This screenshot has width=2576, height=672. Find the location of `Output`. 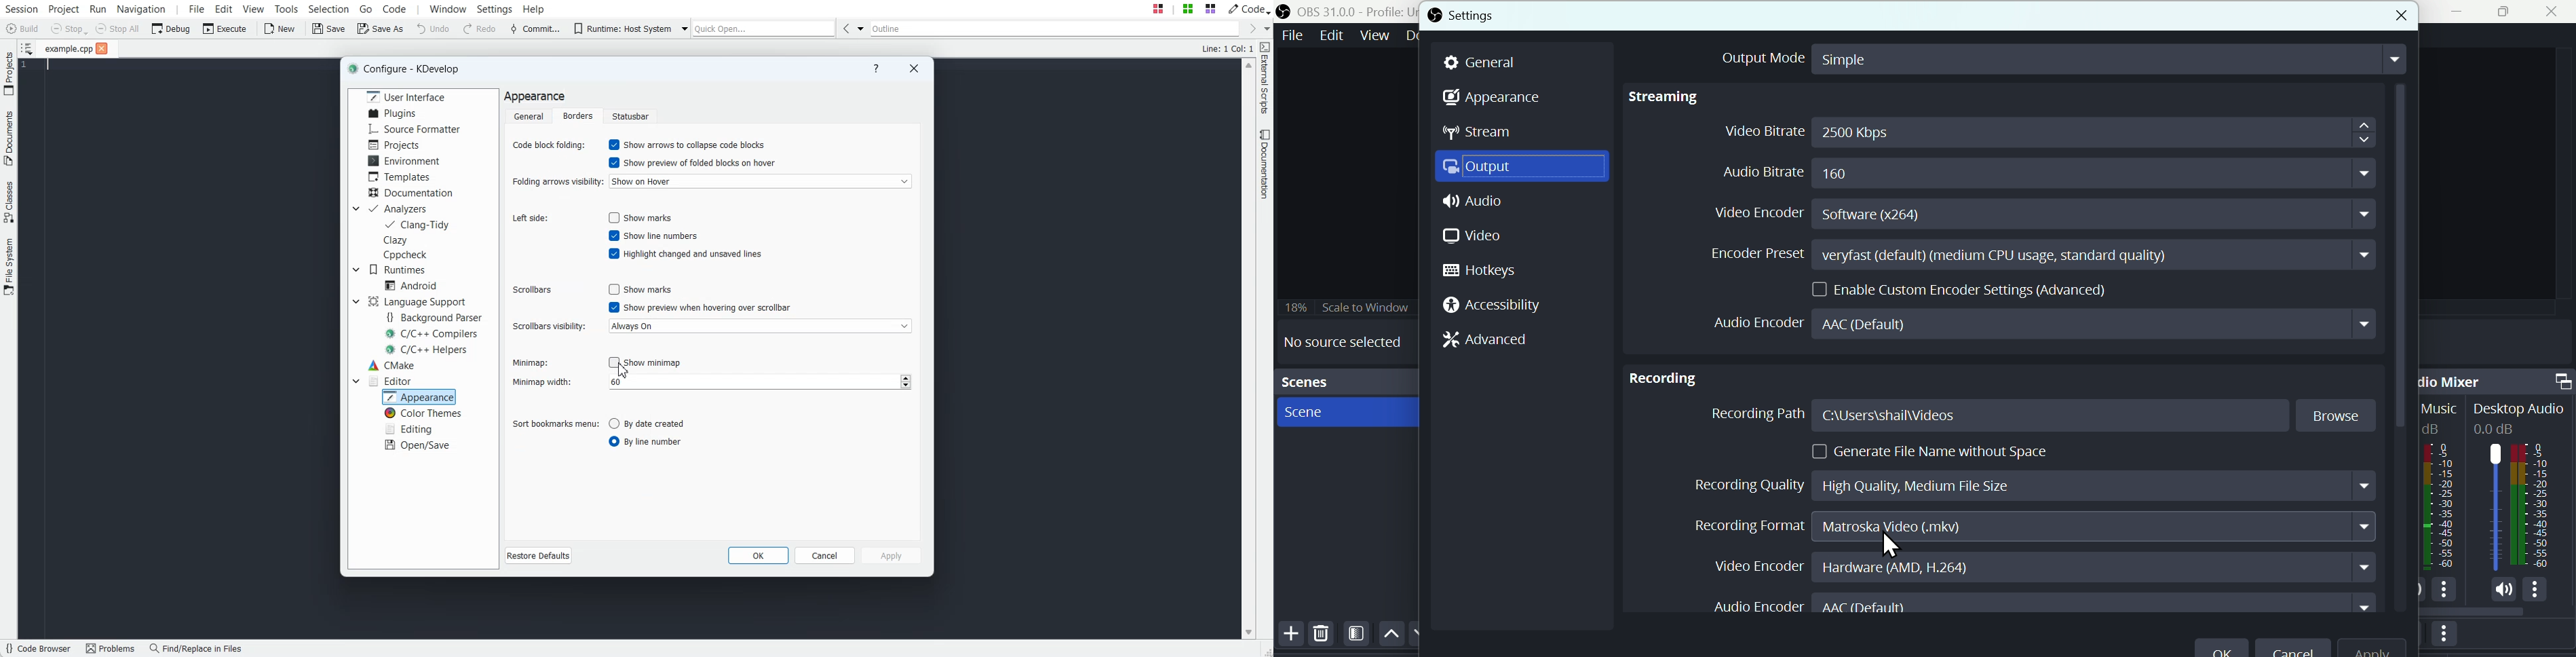

Output is located at coordinates (1517, 165).